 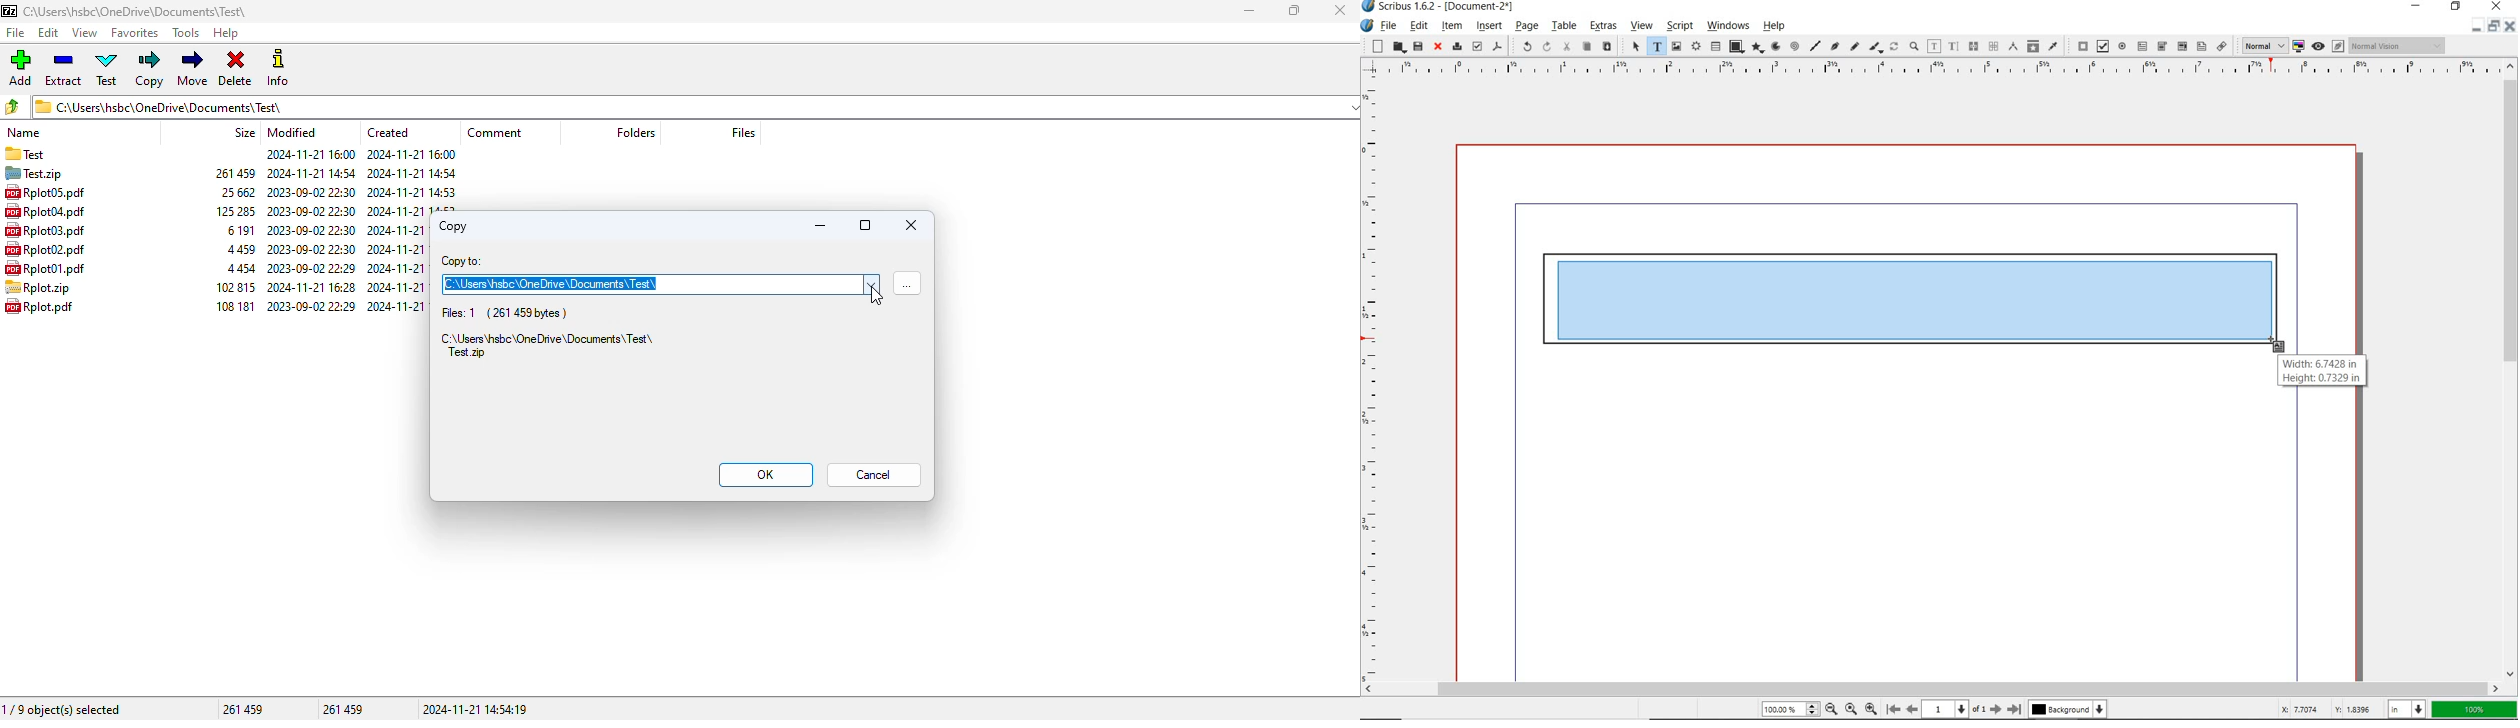 What do you see at coordinates (504, 313) in the screenshot?
I see `Files: 1 (261 459 bytes)` at bounding box center [504, 313].